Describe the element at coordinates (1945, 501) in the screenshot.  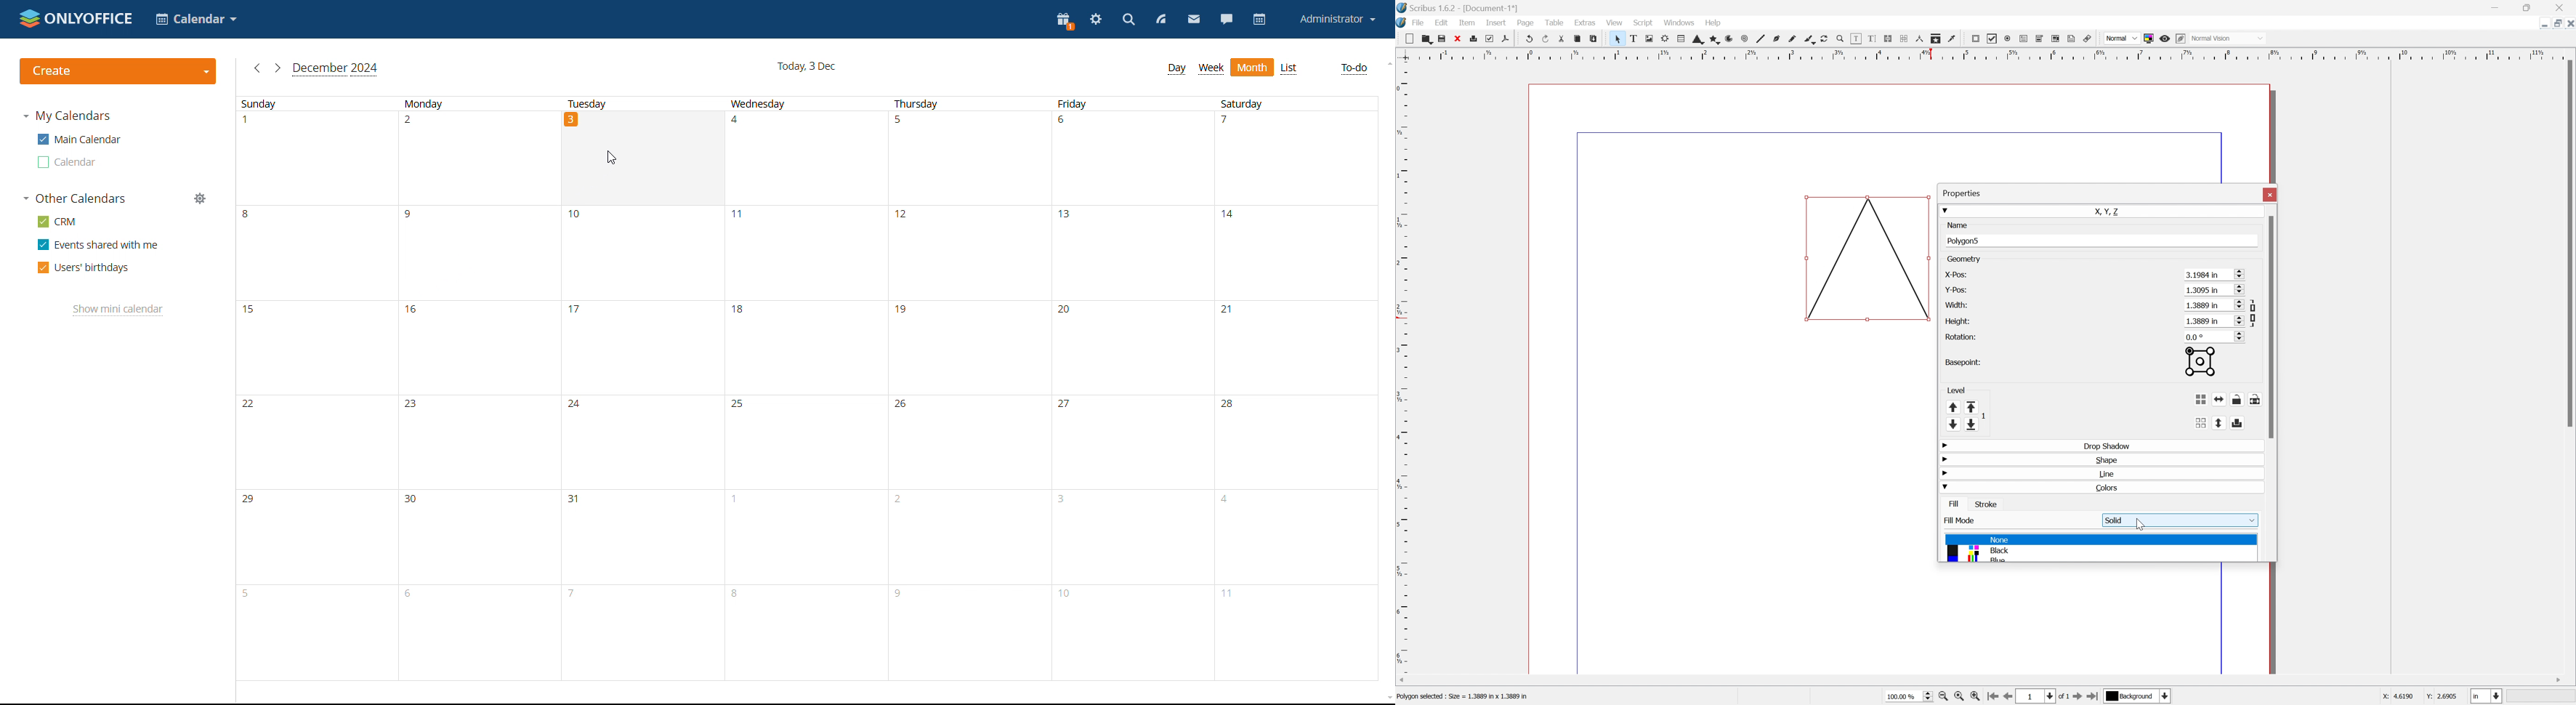
I see `Drop Down` at that location.